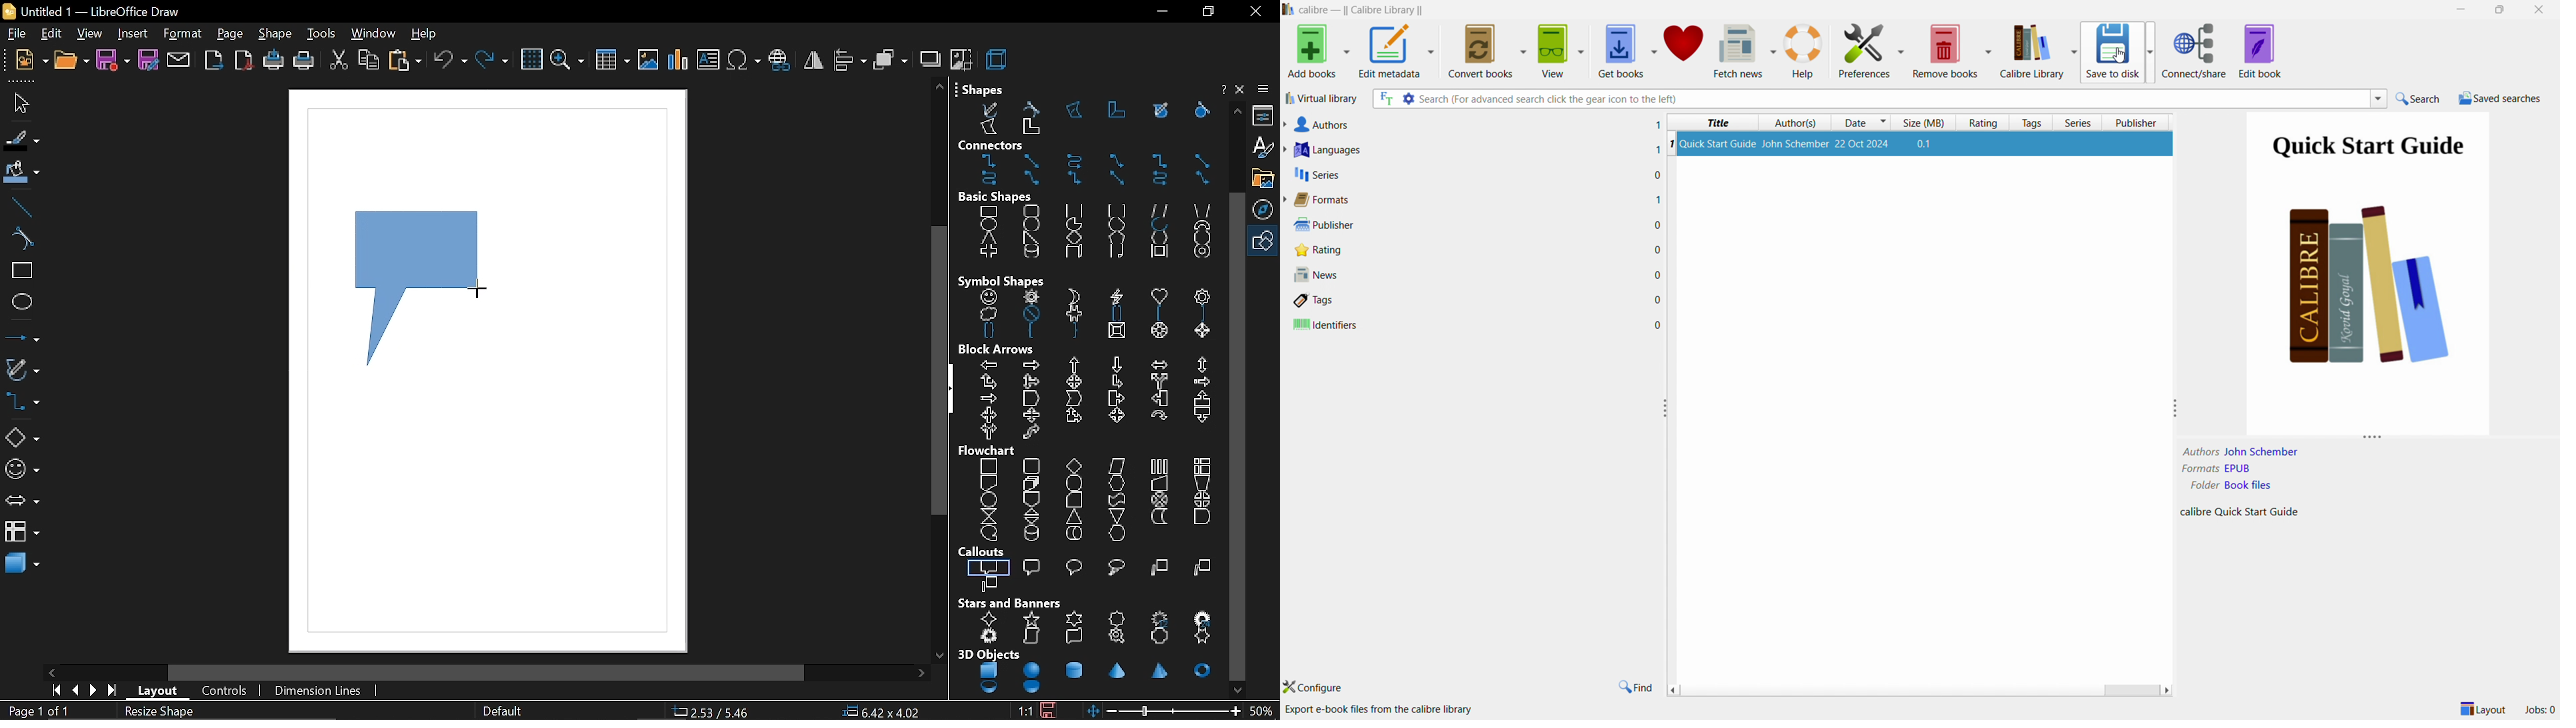 The image size is (2576, 728). What do you see at coordinates (1659, 251) in the screenshot?
I see `0` at bounding box center [1659, 251].